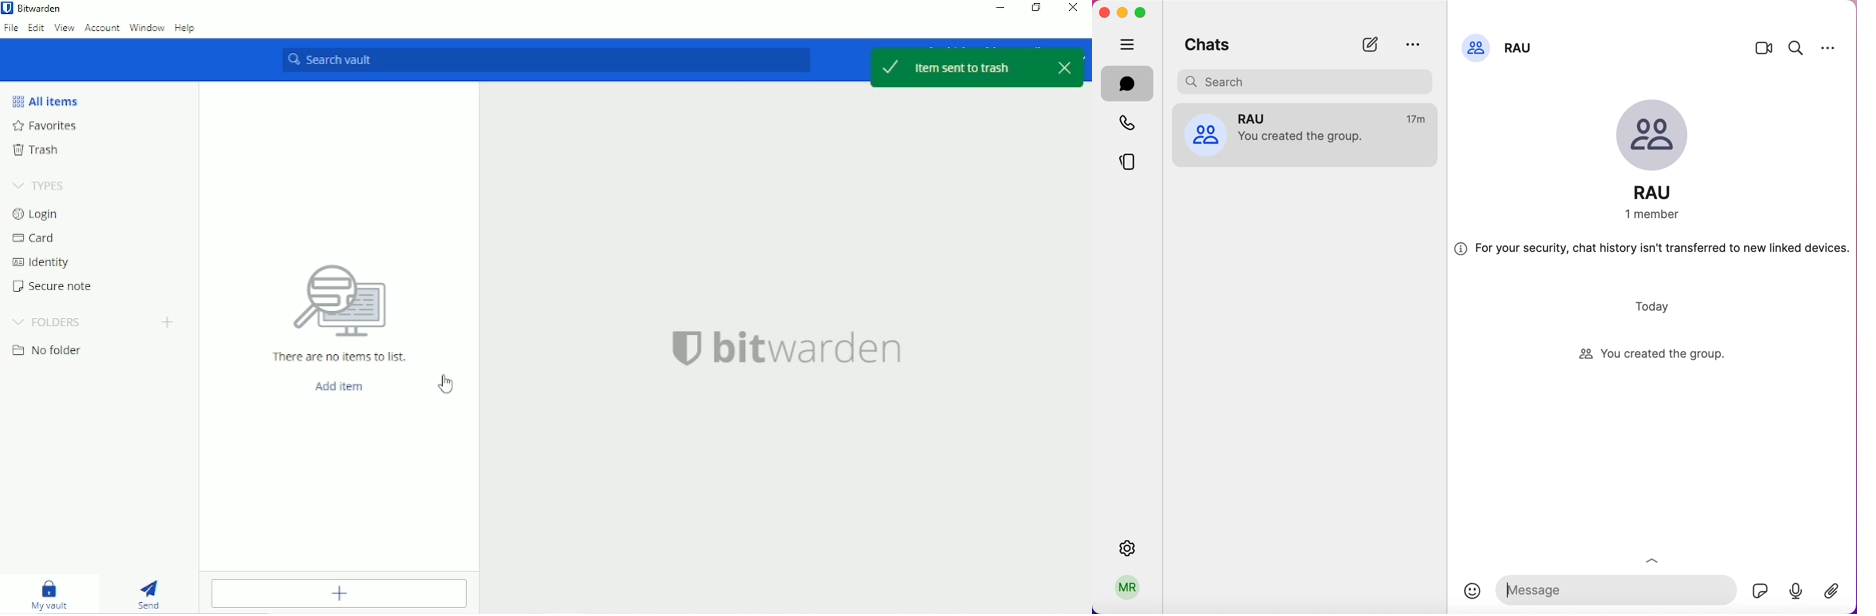 The width and height of the screenshot is (1876, 616). Describe the element at coordinates (1652, 252) in the screenshot. I see `for your security, chat history isn't transferred` at that location.